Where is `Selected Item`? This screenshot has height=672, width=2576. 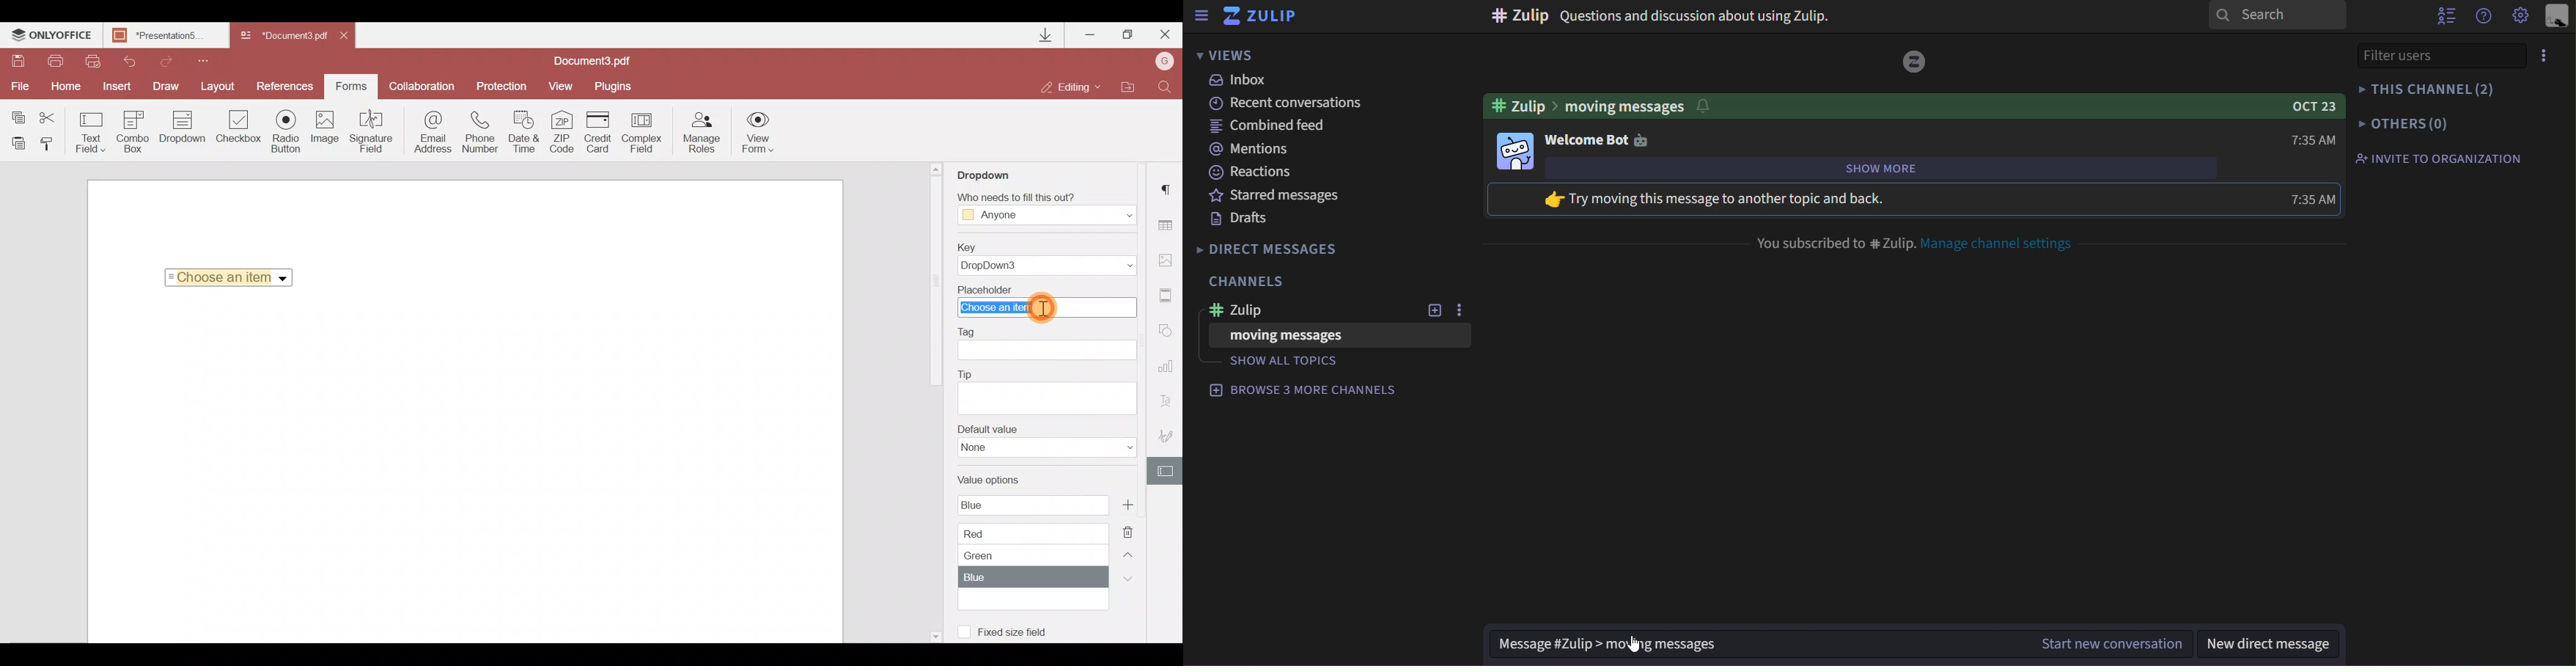 Selected Item is located at coordinates (225, 277).